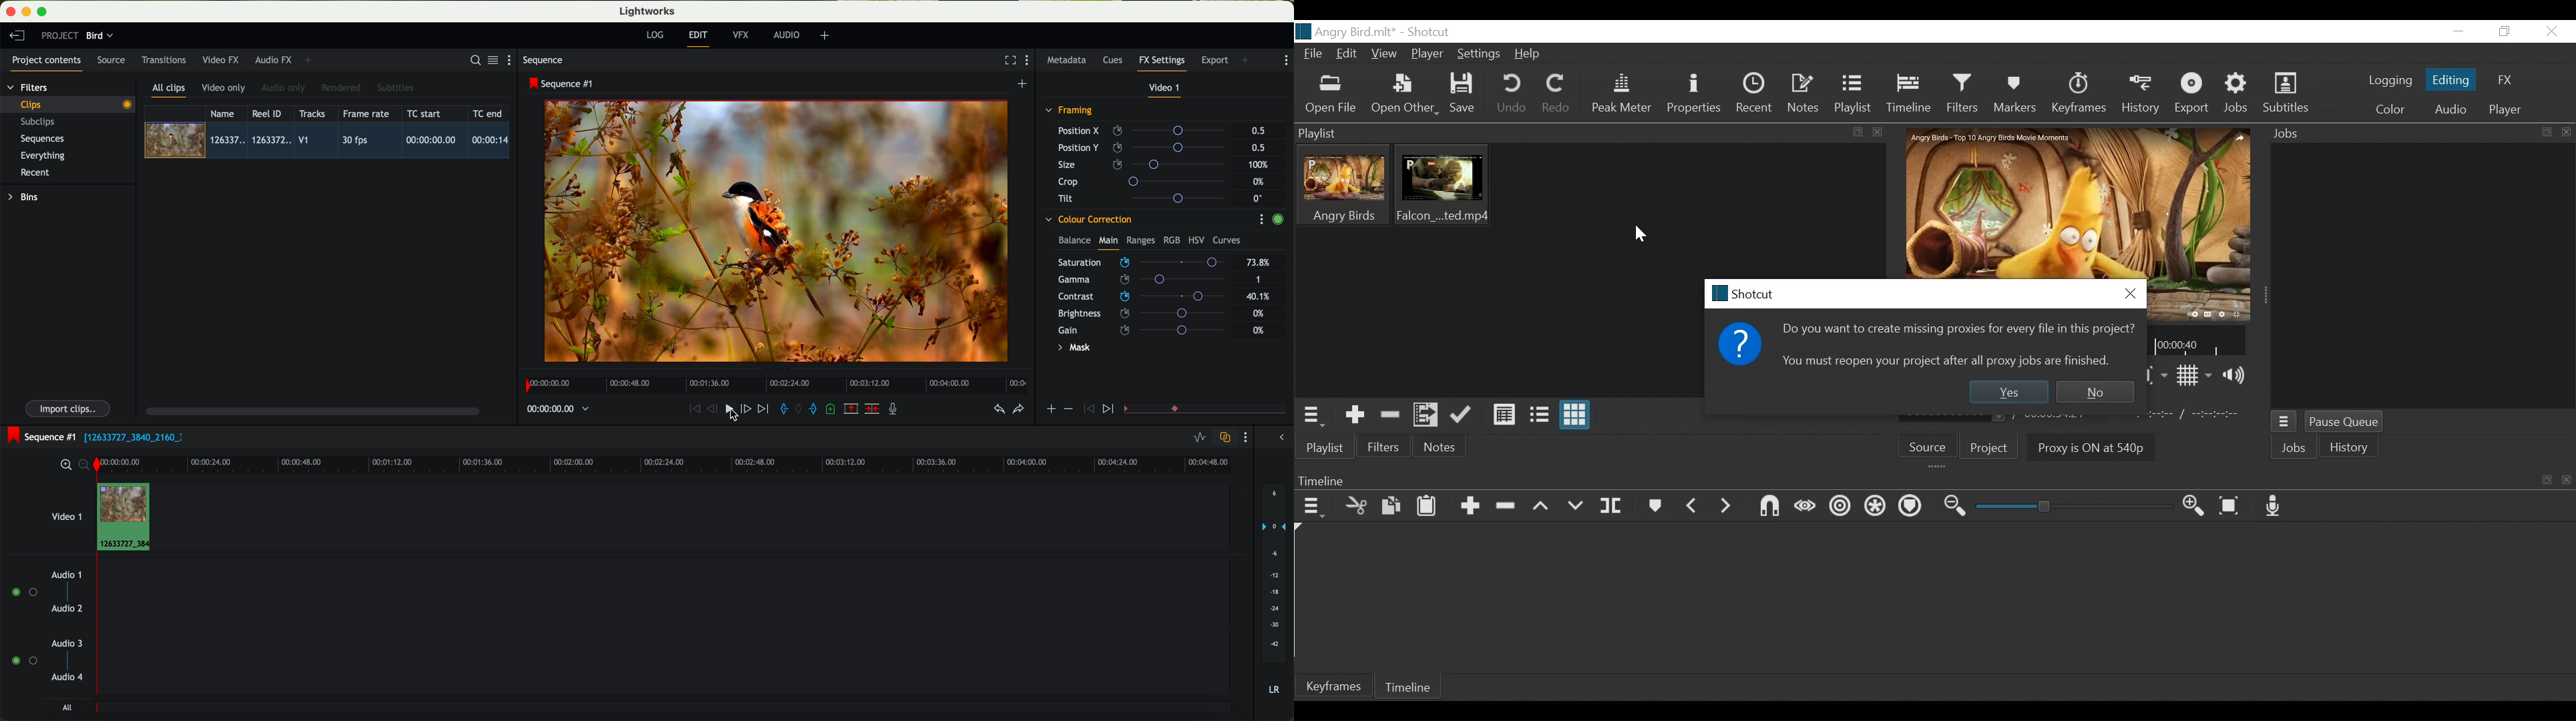 This screenshot has height=728, width=2576. What do you see at coordinates (1141, 260) in the screenshot?
I see `mouse up (saturation)` at bounding box center [1141, 260].